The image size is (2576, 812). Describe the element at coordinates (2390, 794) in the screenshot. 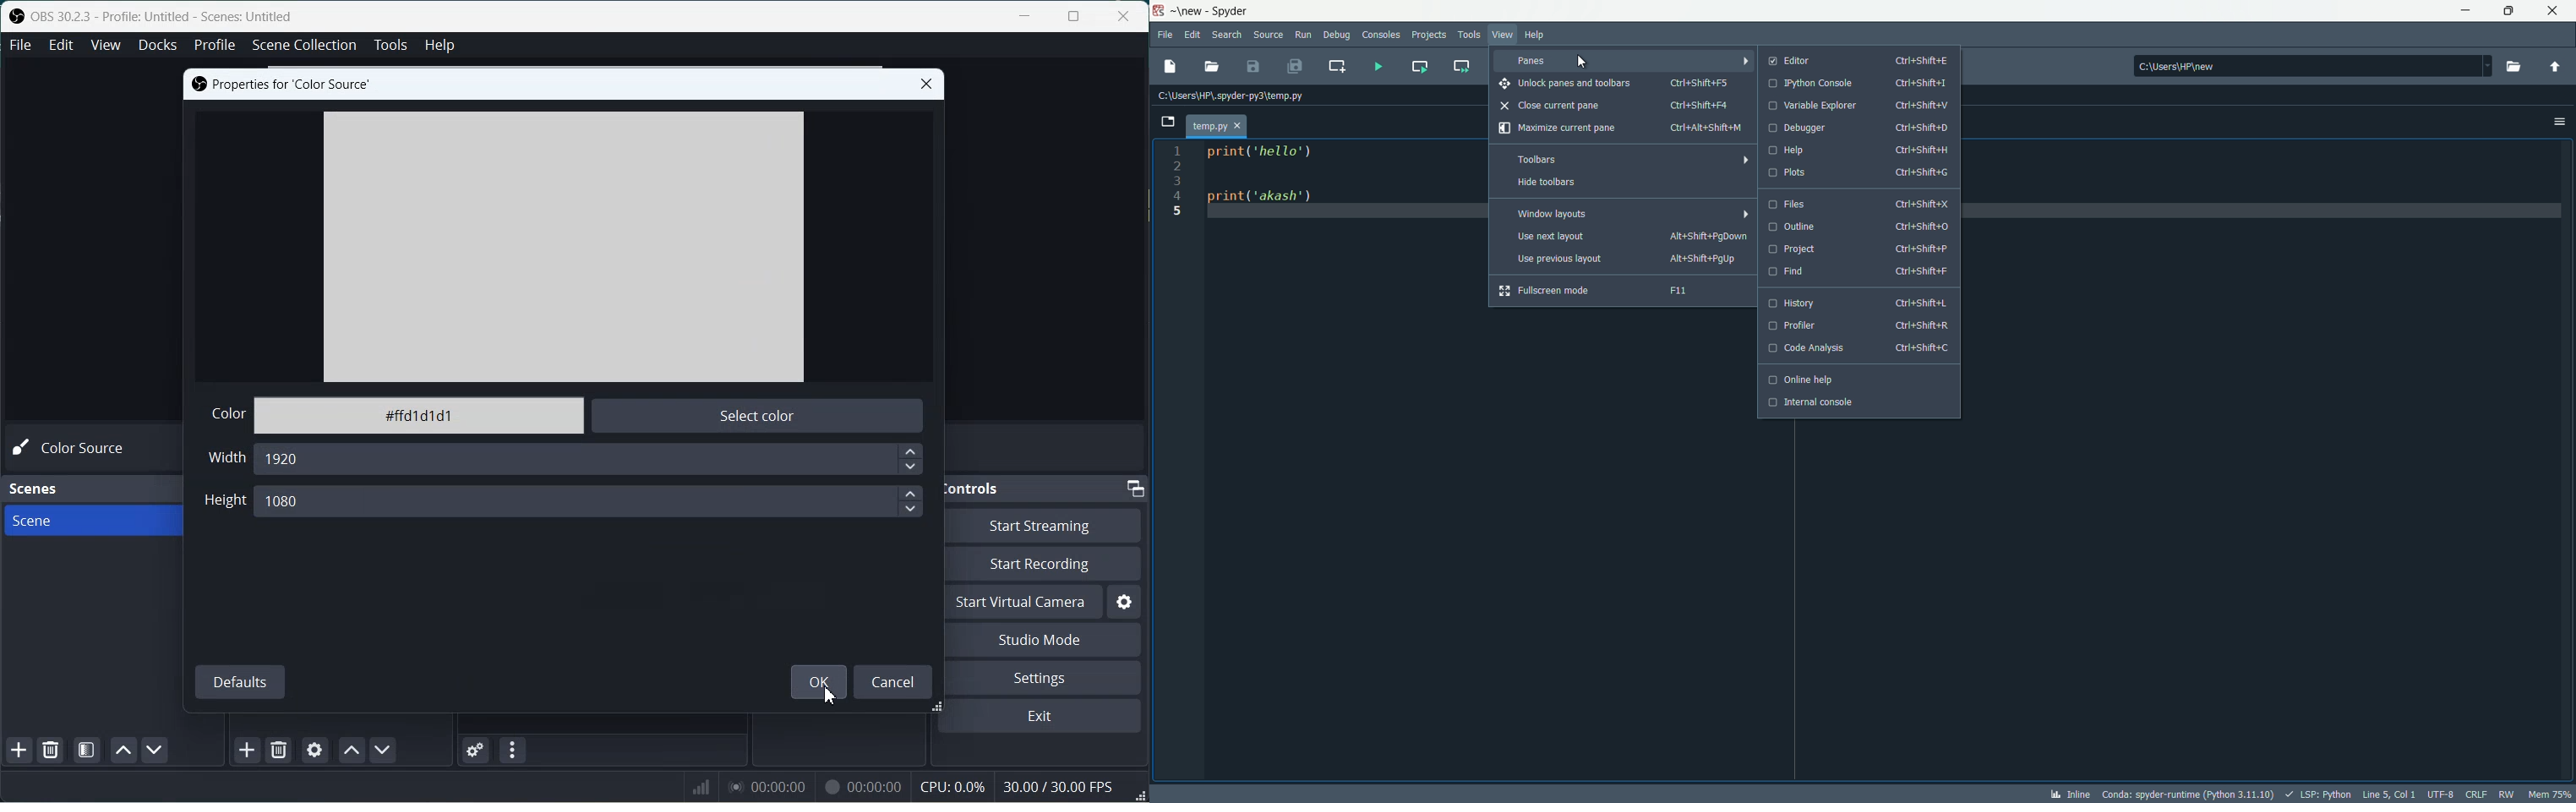

I see `cursor position` at that location.